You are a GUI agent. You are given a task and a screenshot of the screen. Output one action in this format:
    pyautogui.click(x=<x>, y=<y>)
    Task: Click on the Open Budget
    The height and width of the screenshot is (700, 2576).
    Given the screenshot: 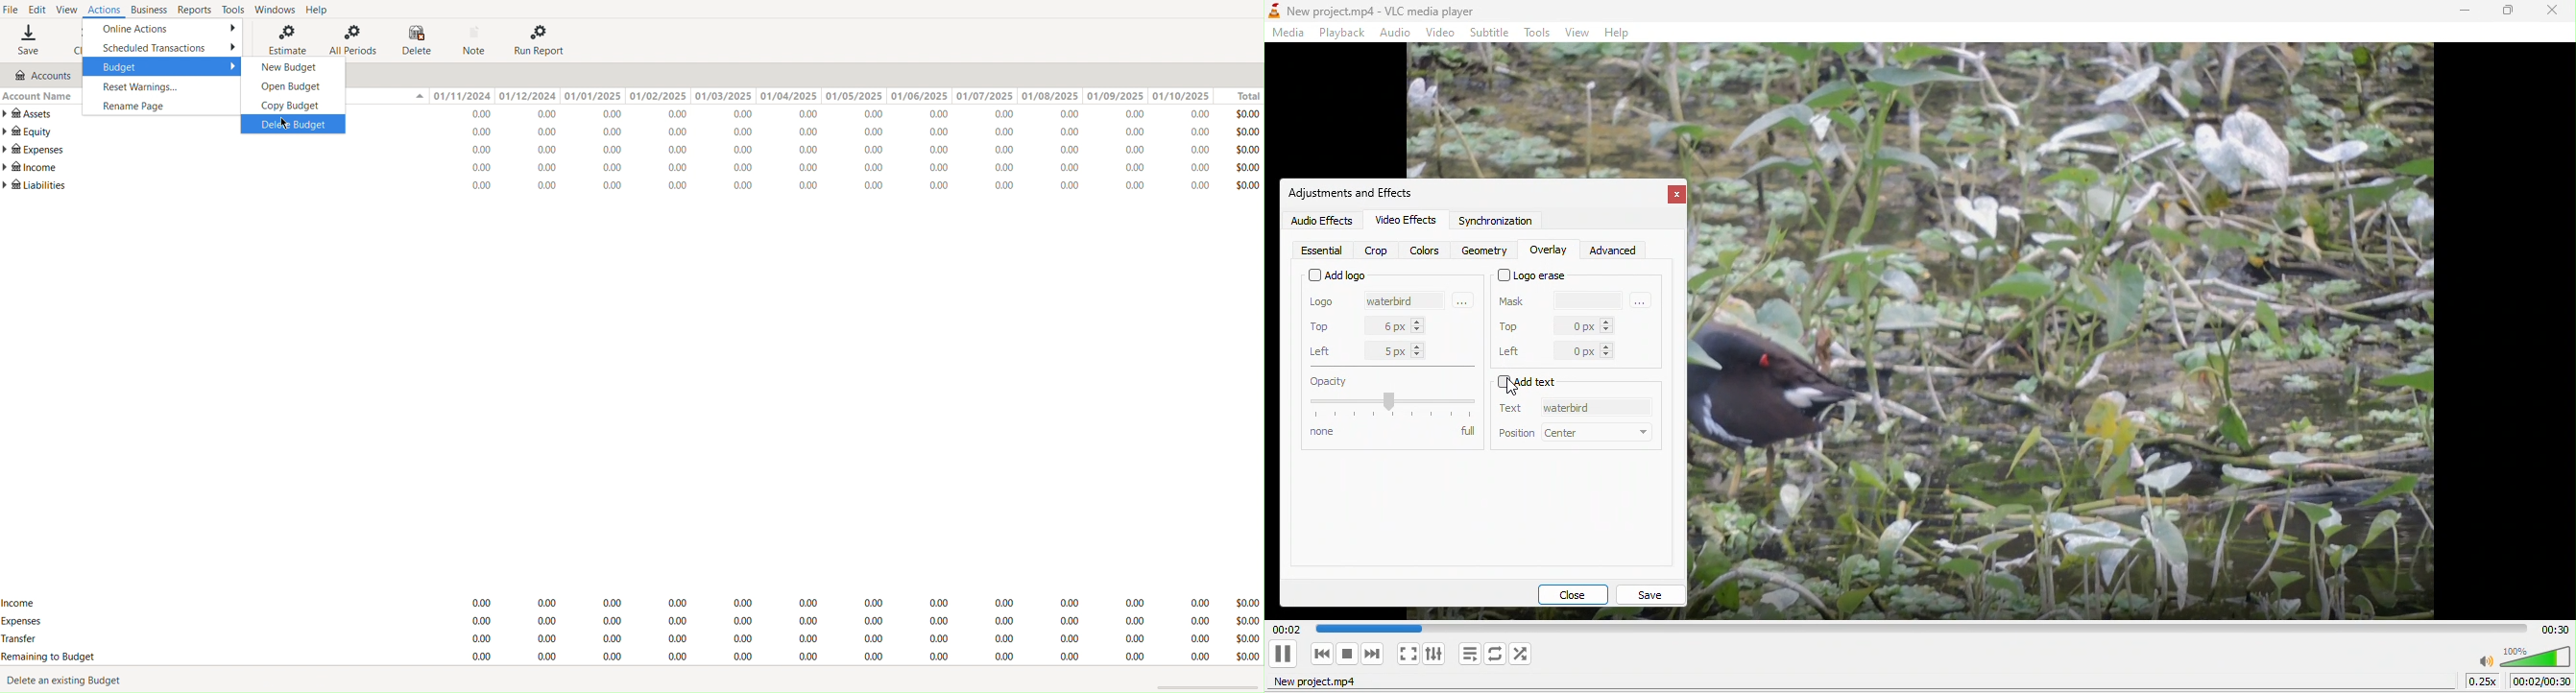 What is the action you would take?
    pyautogui.click(x=293, y=86)
    